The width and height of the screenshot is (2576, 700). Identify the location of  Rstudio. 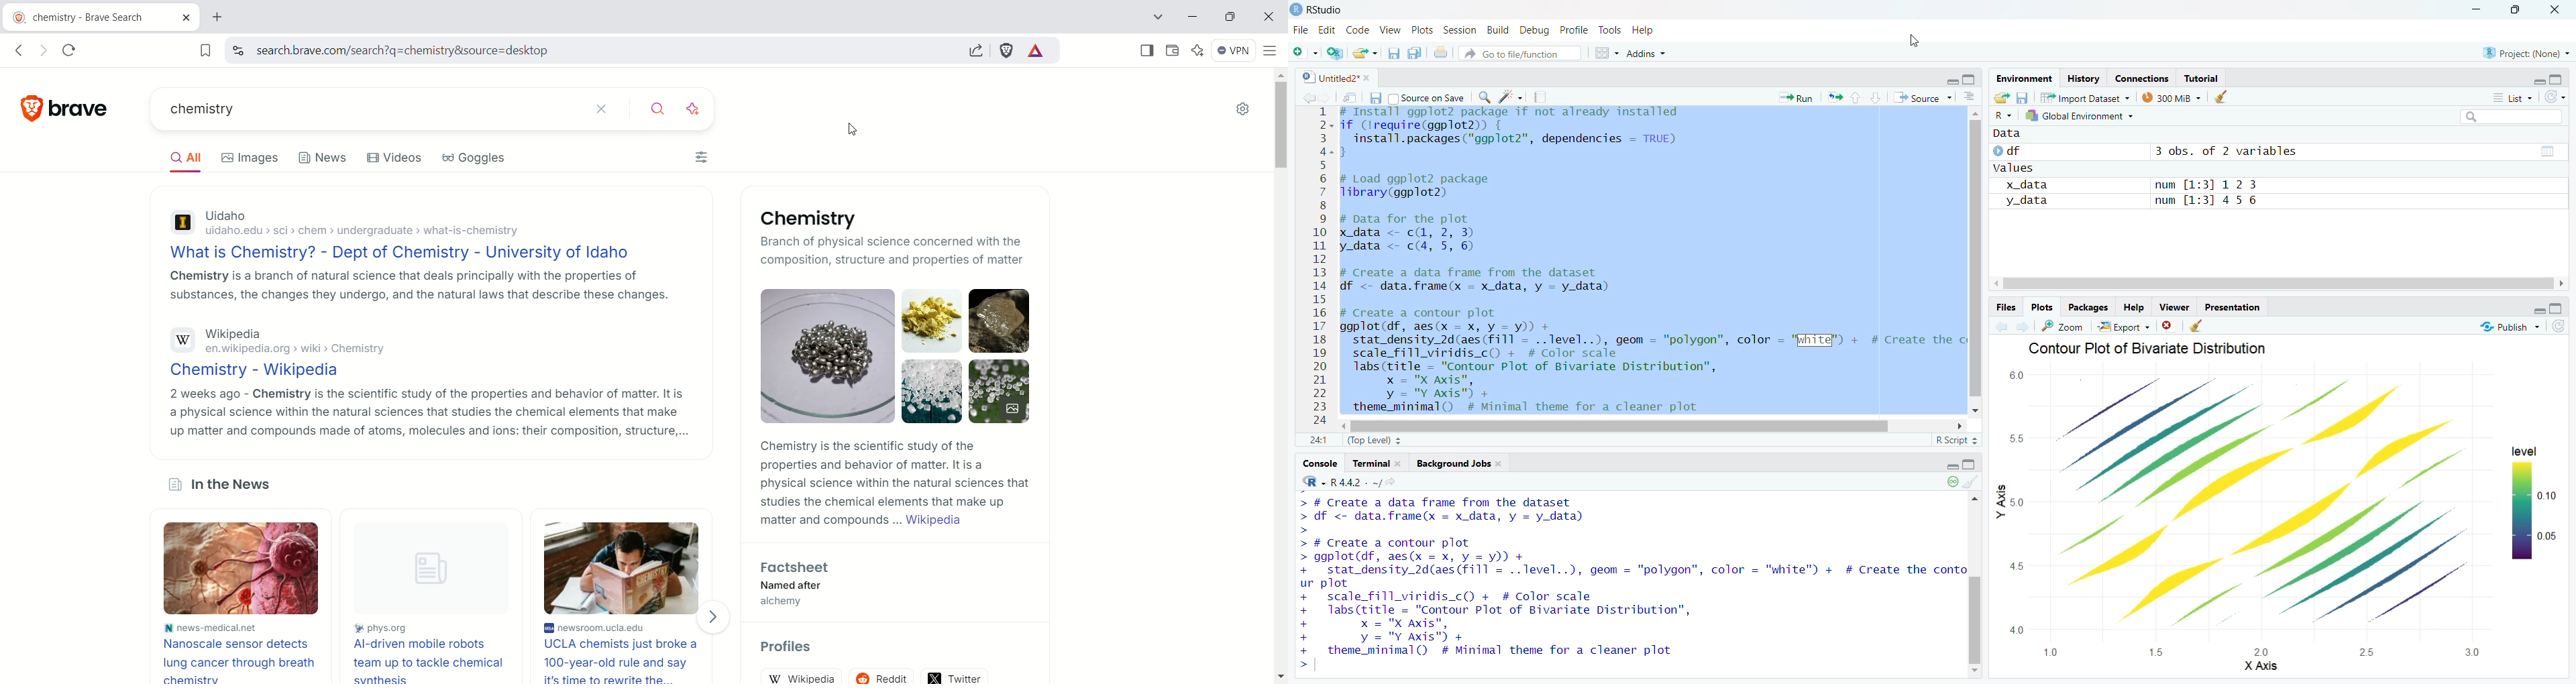
(1318, 10).